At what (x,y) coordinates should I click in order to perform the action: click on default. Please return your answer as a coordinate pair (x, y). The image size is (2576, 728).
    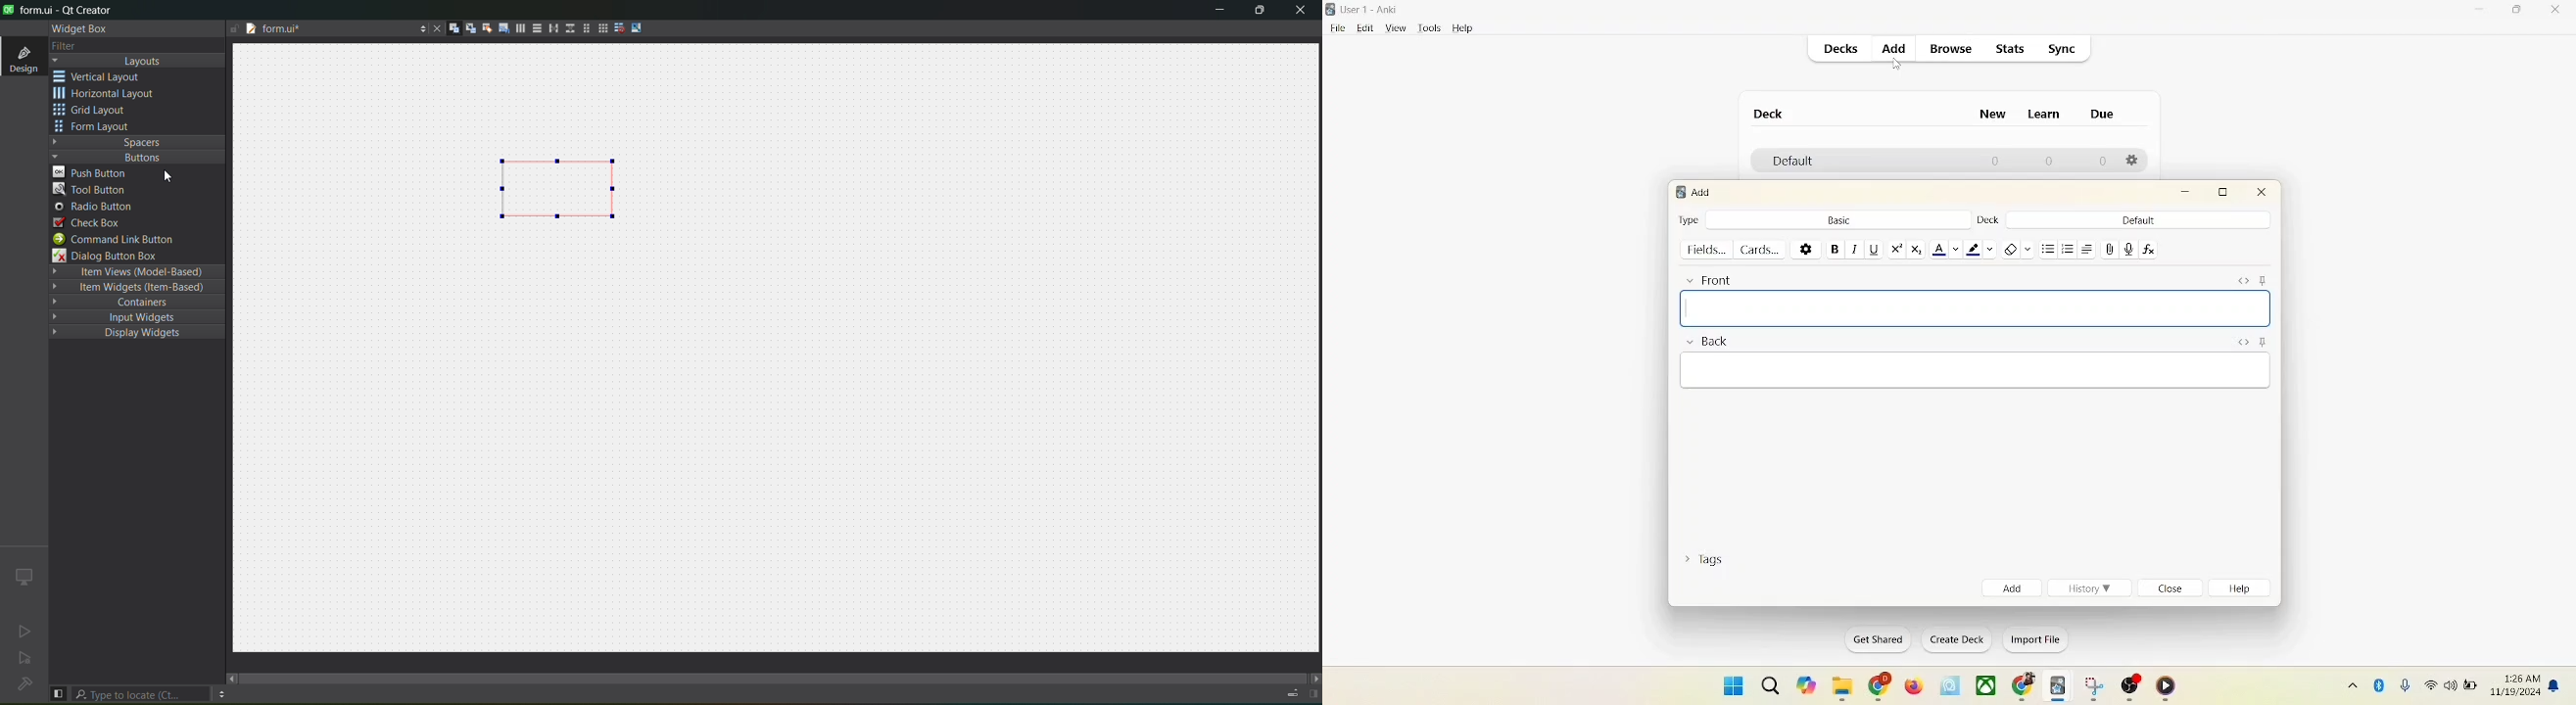
    Looking at the image, I should click on (1788, 163).